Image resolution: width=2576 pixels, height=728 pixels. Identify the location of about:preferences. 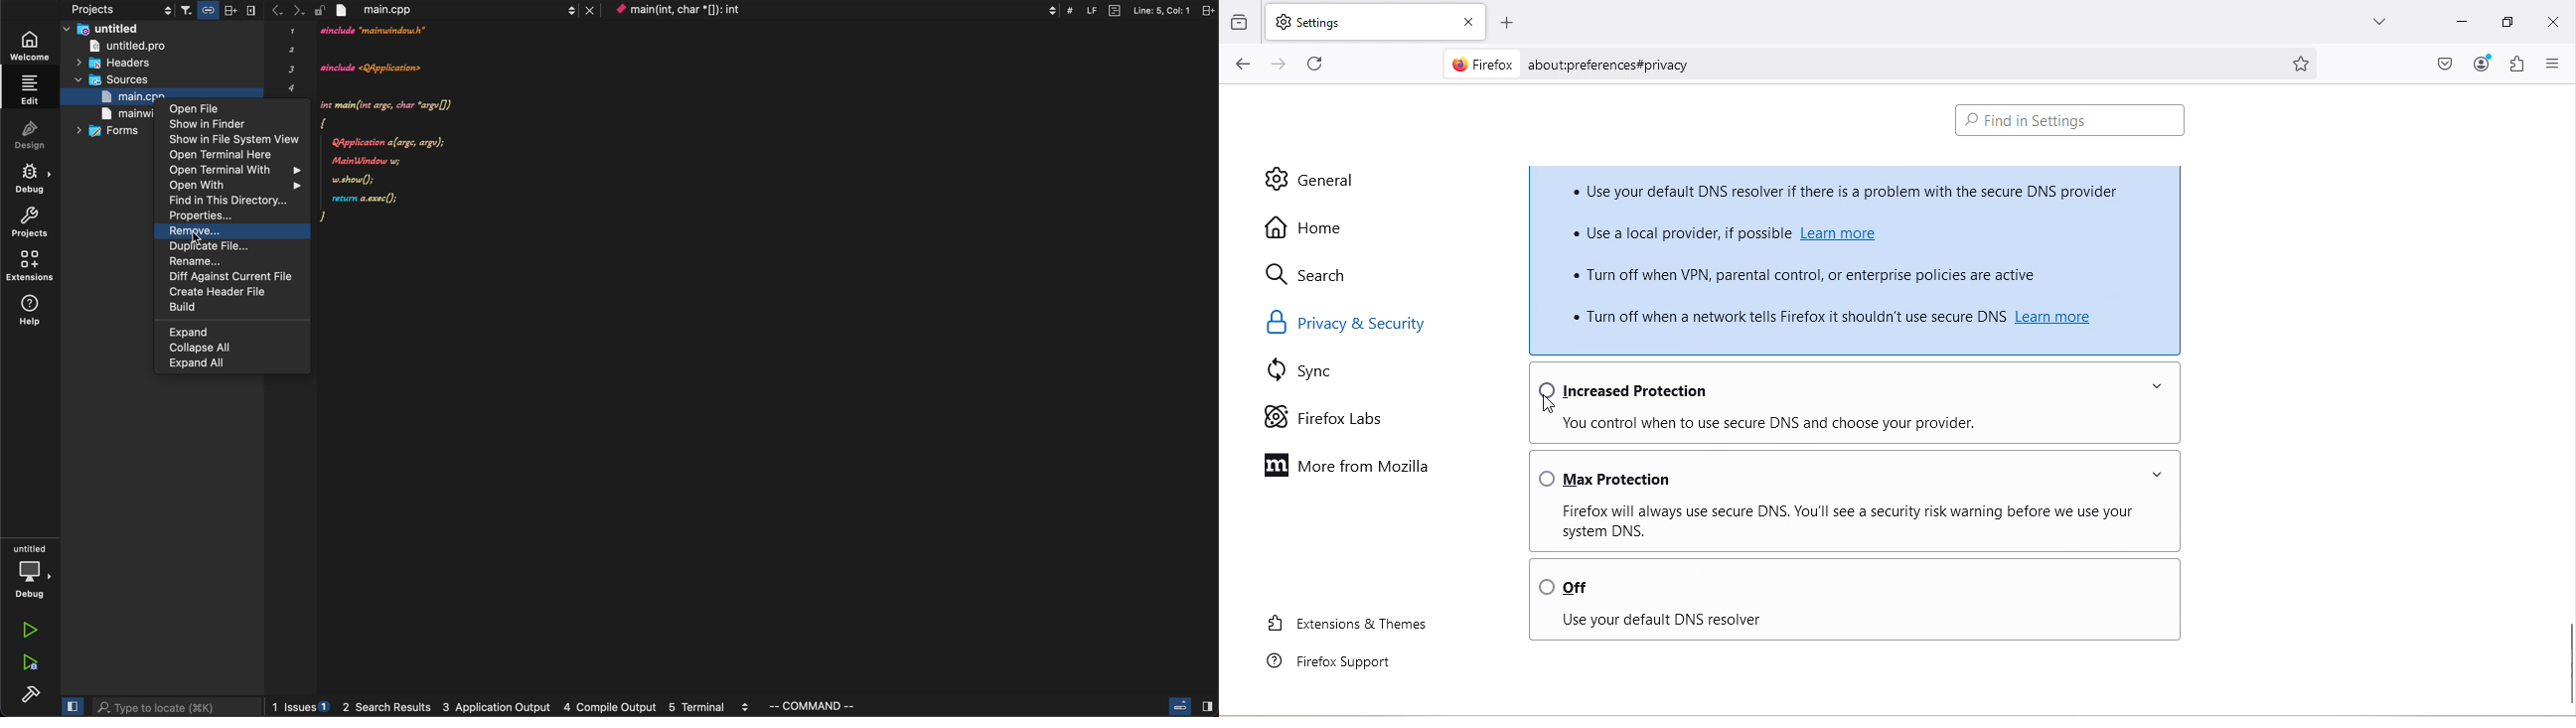
(1899, 62).